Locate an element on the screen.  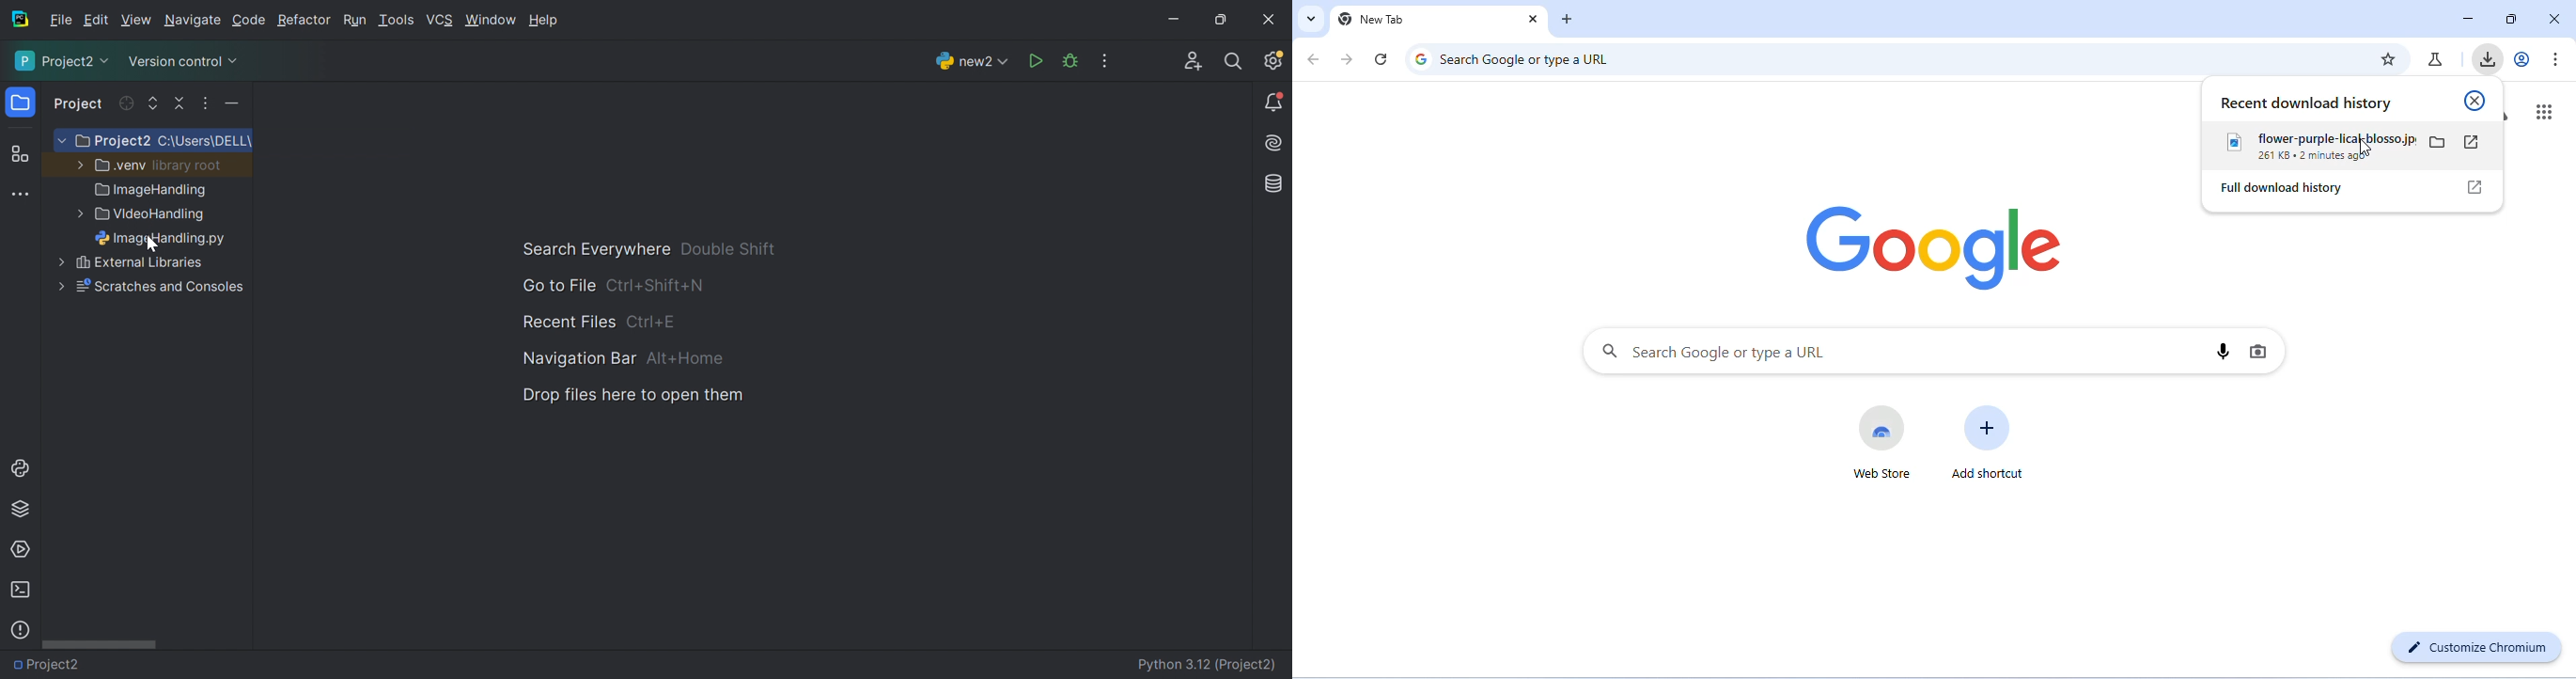
full download history is located at coordinates (2287, 189).